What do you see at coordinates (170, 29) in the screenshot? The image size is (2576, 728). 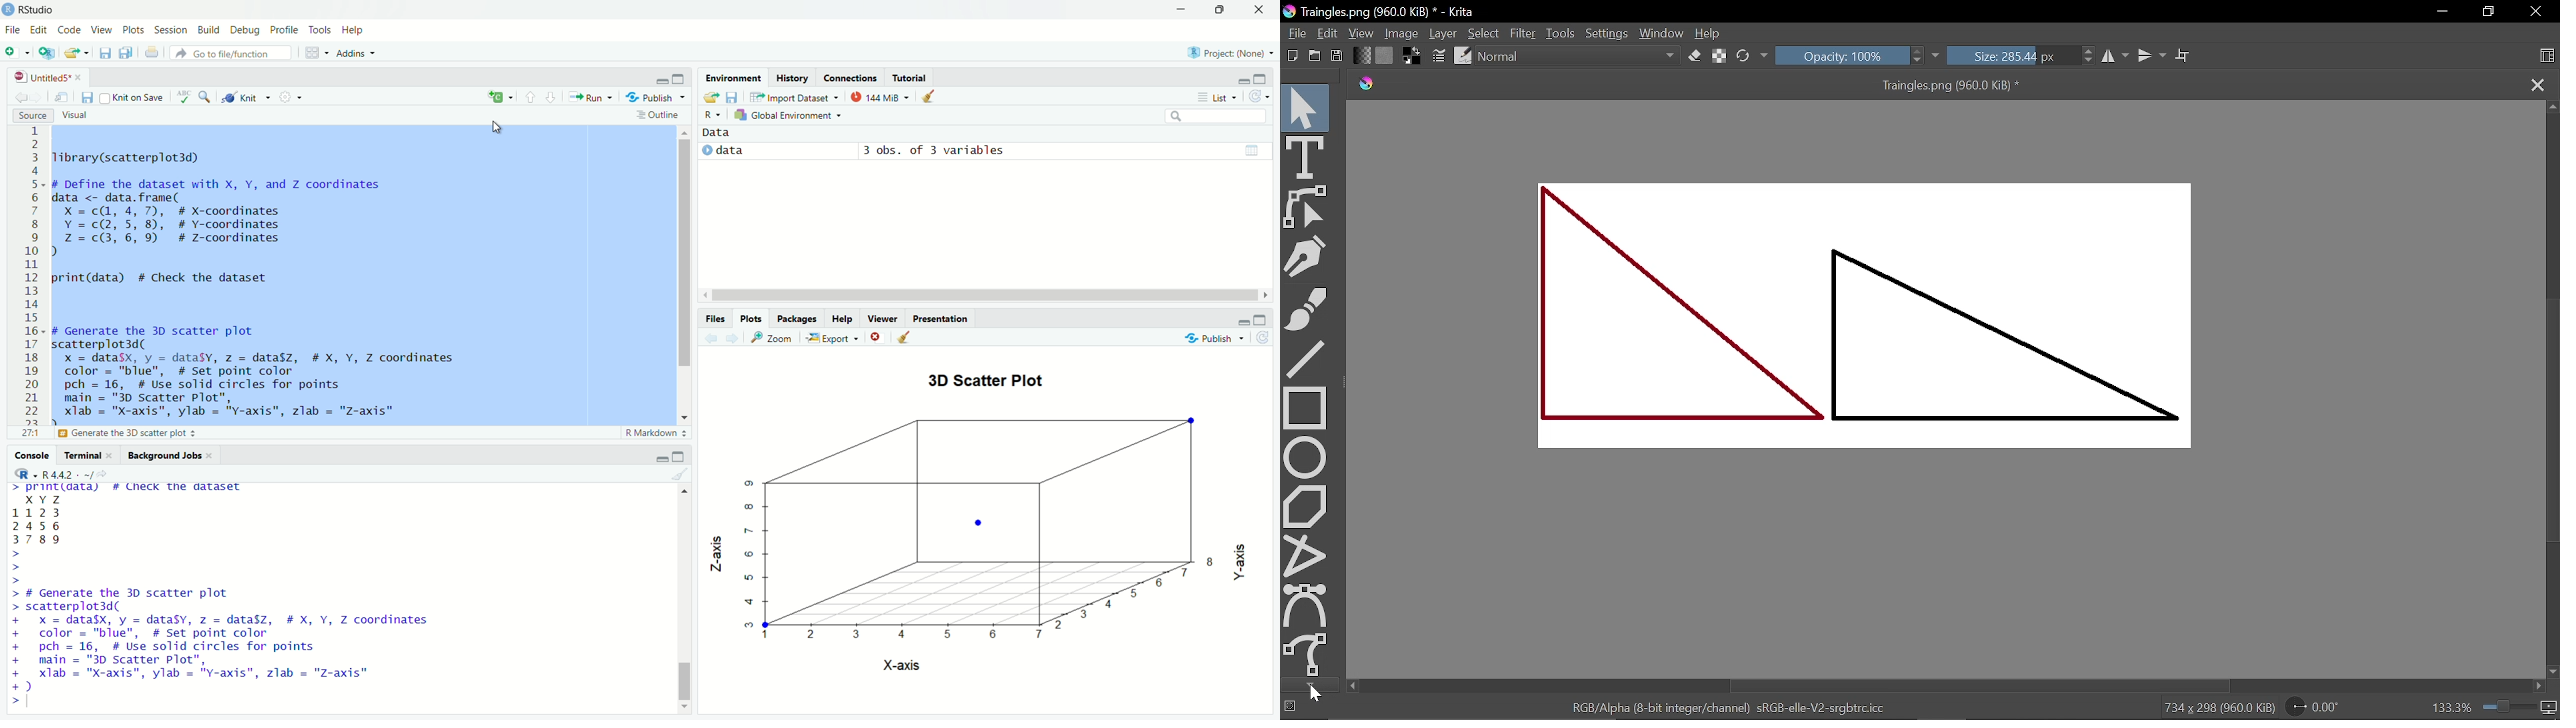 I see `session` at bounding box center [170, 29].